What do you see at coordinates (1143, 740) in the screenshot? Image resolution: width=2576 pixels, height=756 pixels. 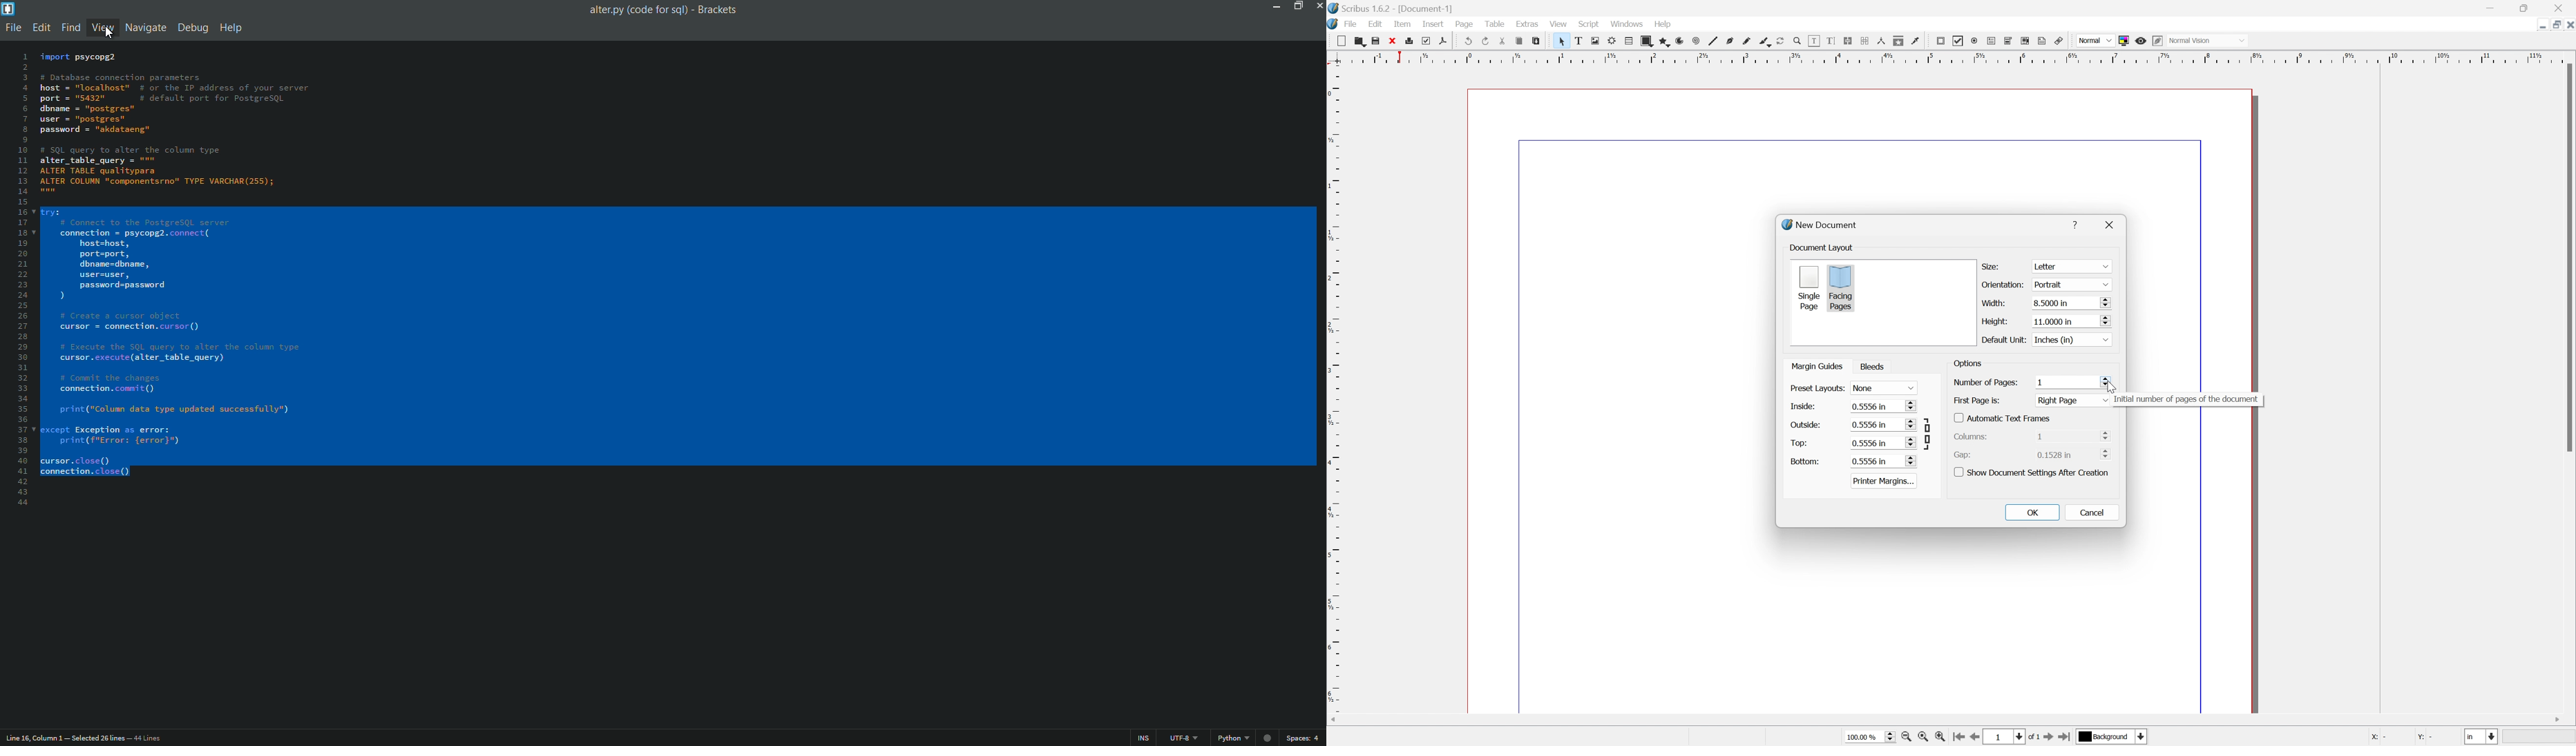 I see `ins` at bounding box center [1143, 740].